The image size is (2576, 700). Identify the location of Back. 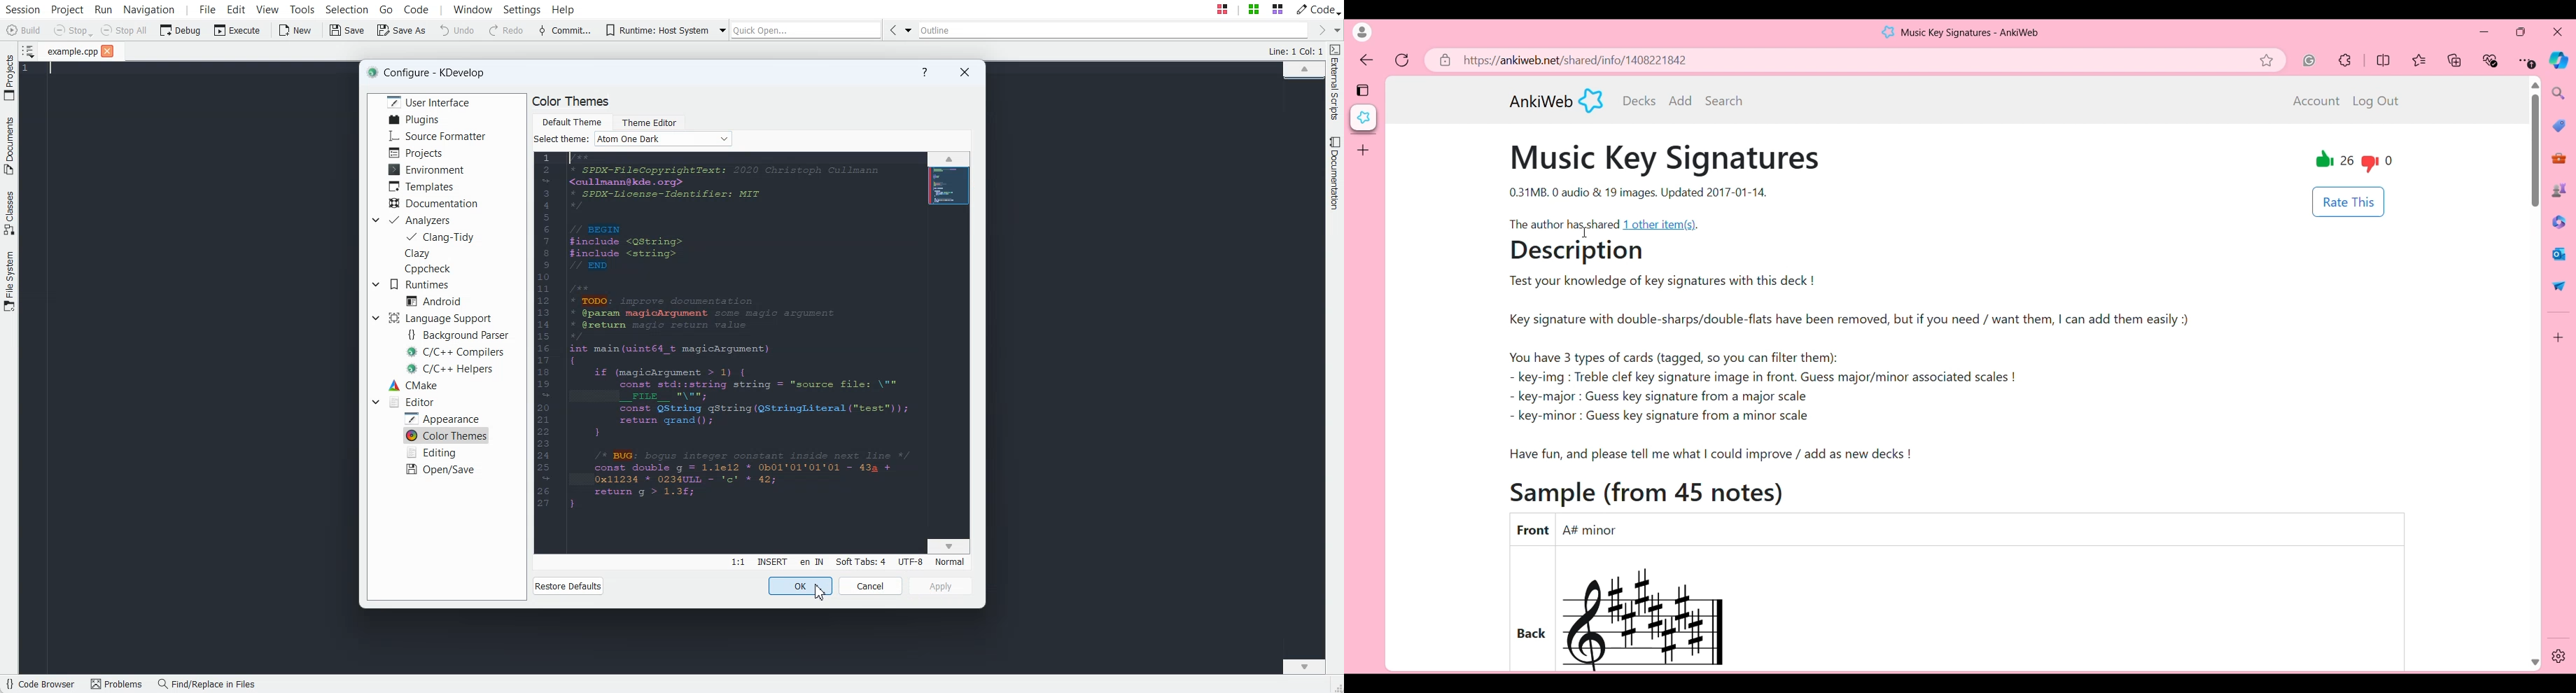
(1532, 608).